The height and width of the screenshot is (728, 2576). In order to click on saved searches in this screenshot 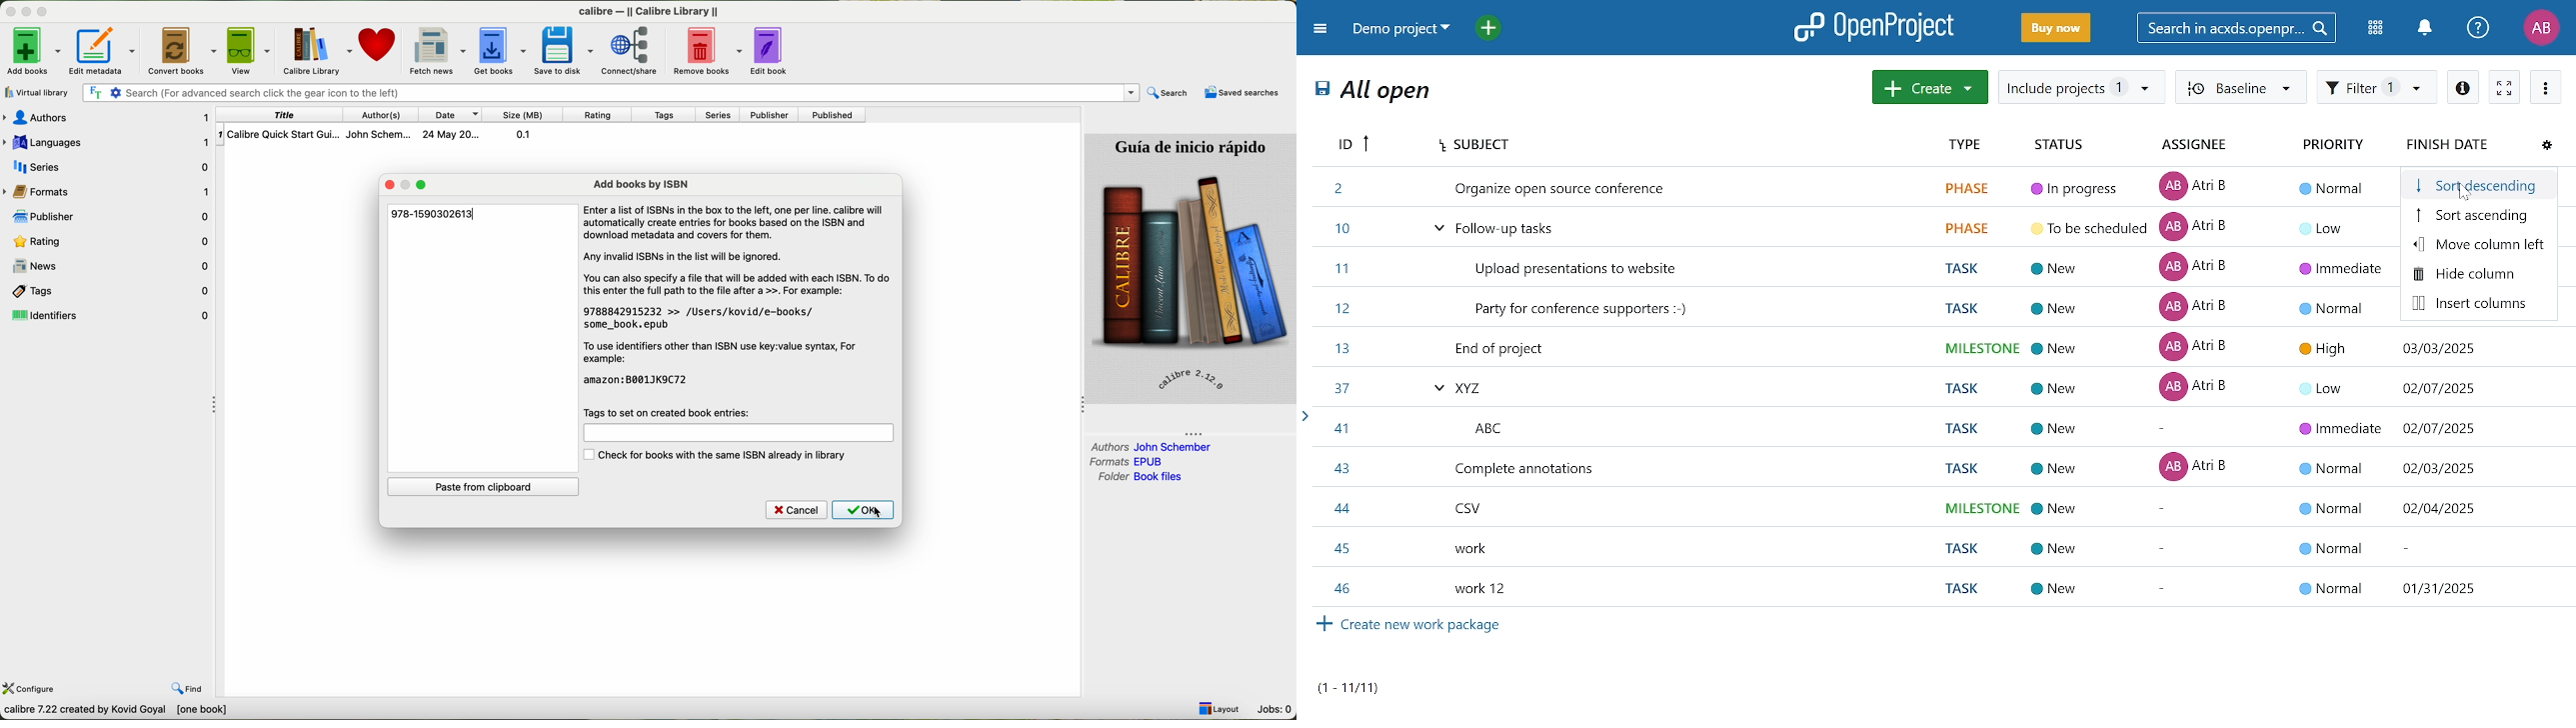, I will do `click(1241, 93)`.